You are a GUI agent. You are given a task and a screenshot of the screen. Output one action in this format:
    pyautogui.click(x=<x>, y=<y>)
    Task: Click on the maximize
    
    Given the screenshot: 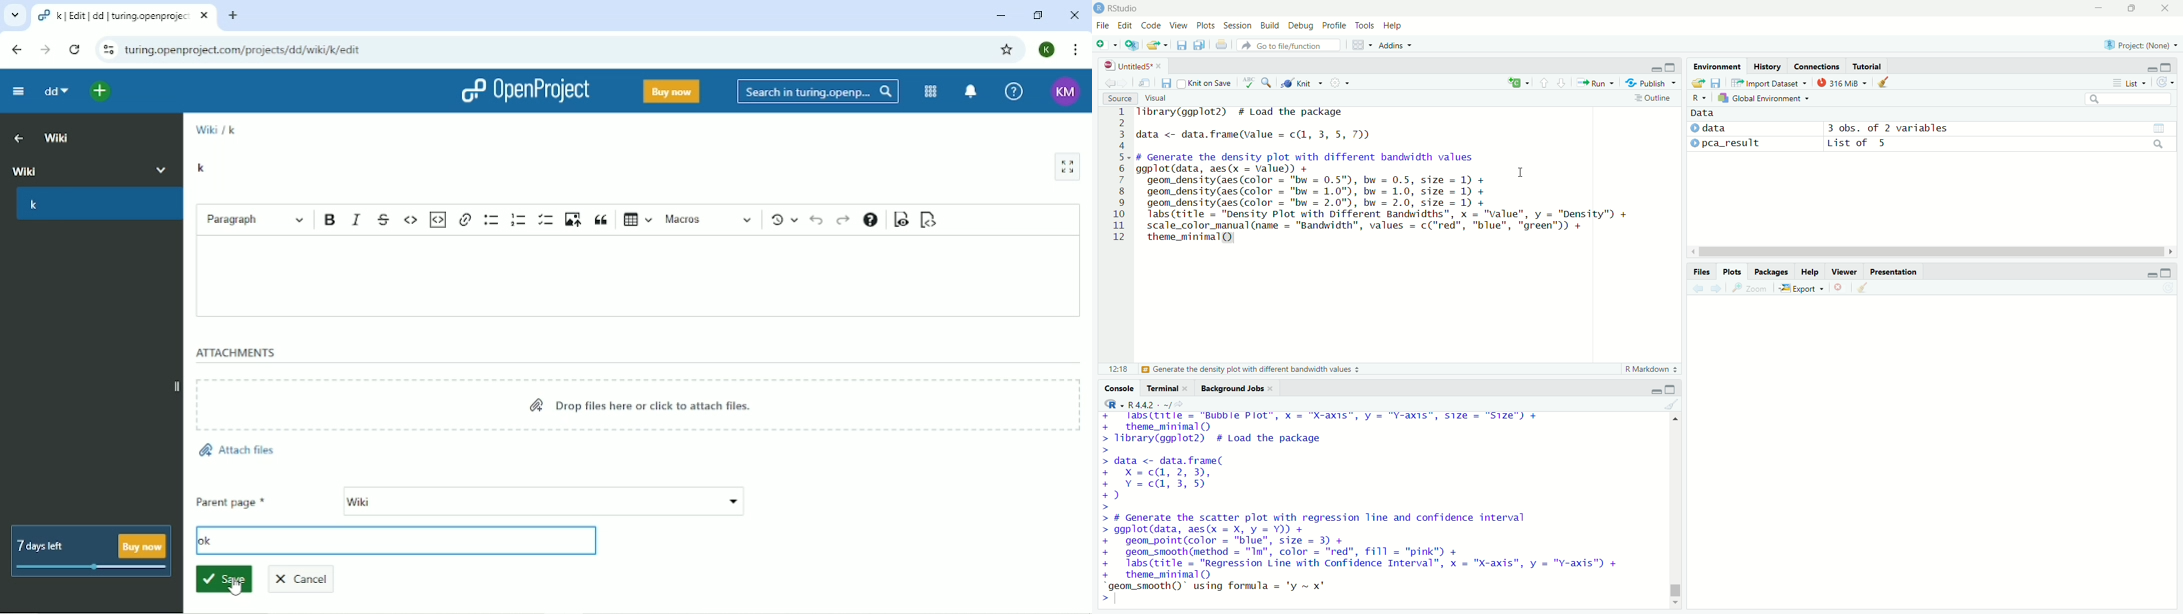 What is the action you would take?
    pyautogui.click(x=1670, y=388)
    